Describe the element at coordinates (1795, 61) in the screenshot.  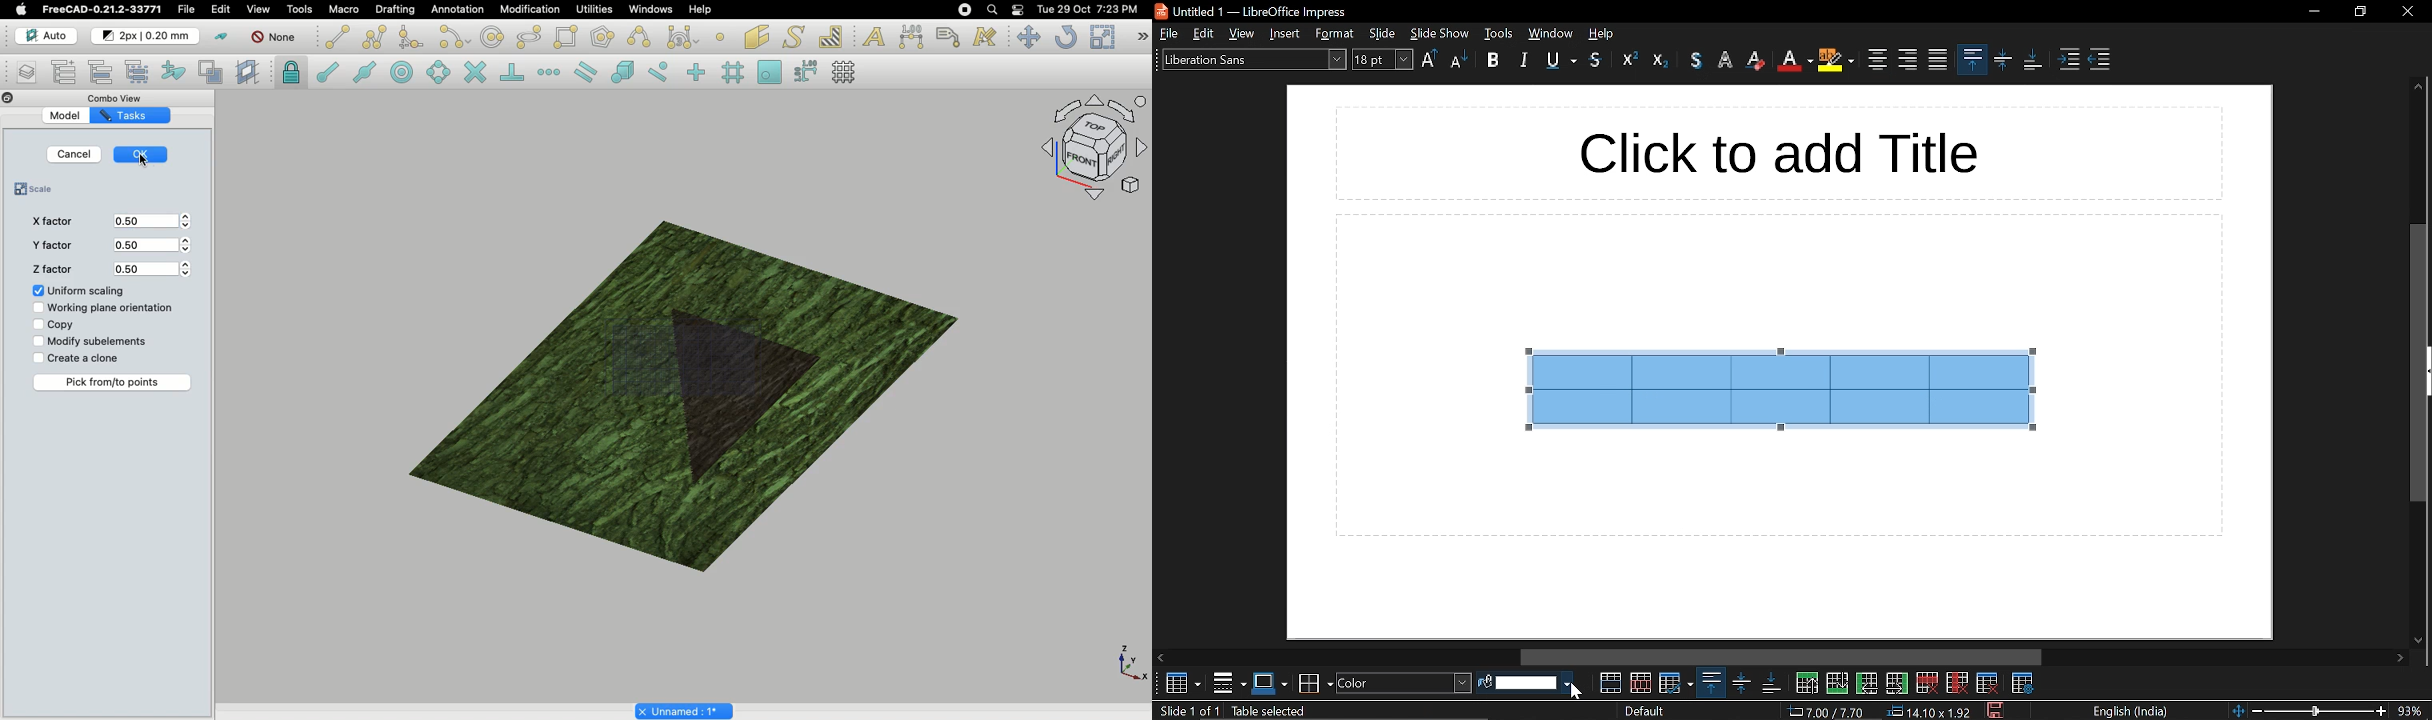
I see `text color` at that location.